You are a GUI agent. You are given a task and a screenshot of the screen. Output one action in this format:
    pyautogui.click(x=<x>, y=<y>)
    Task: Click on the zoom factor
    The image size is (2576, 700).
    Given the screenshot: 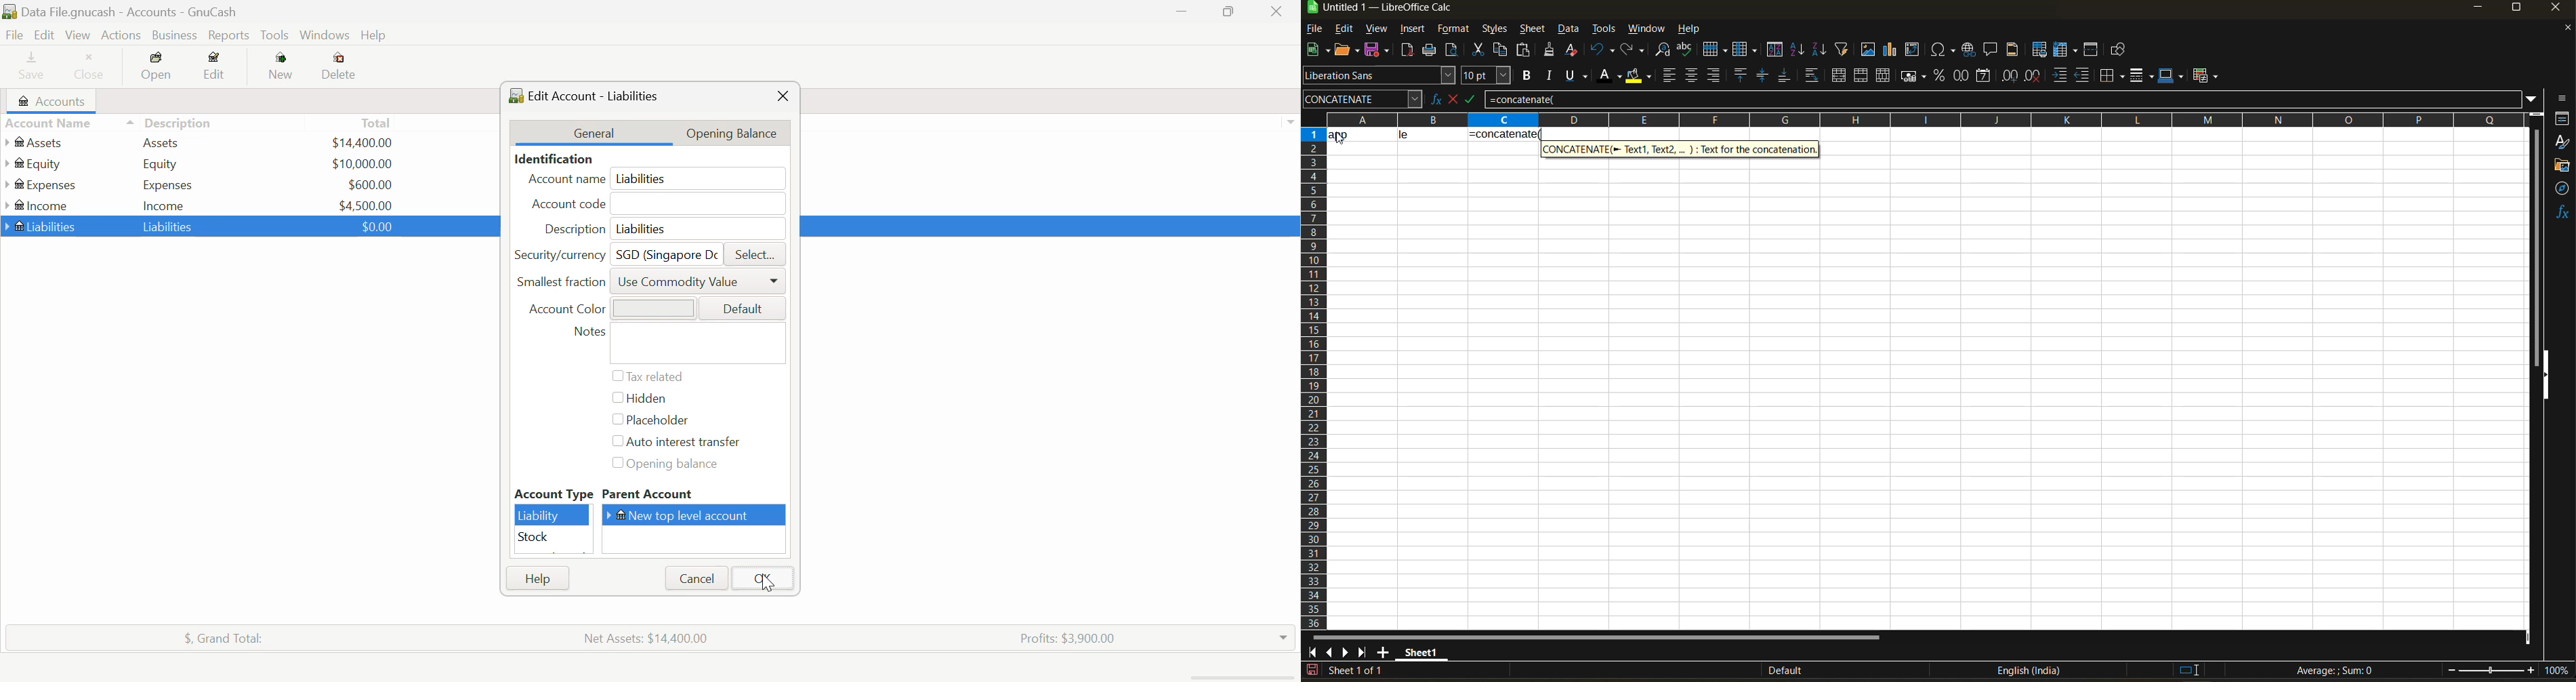 What is the action you would take?
    pyautogui.click(x=2559, y=671)
    